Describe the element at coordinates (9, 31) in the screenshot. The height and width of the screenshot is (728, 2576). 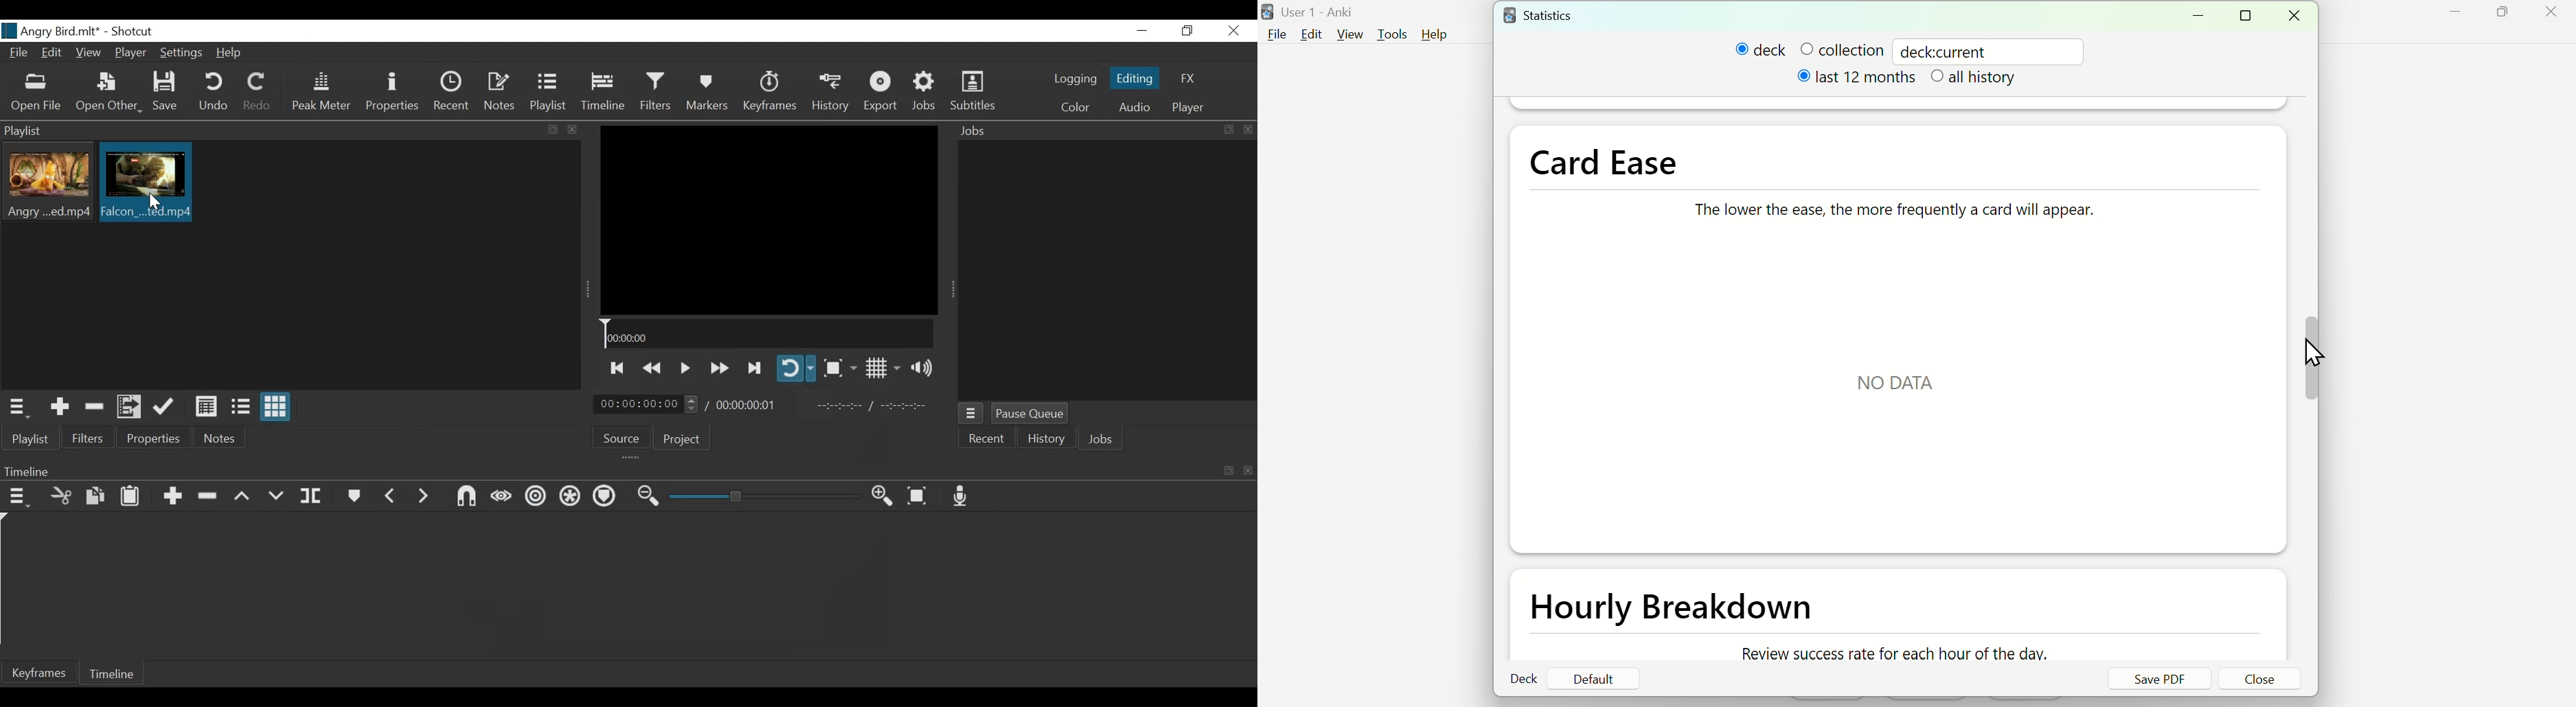
I see `logo` at that location.